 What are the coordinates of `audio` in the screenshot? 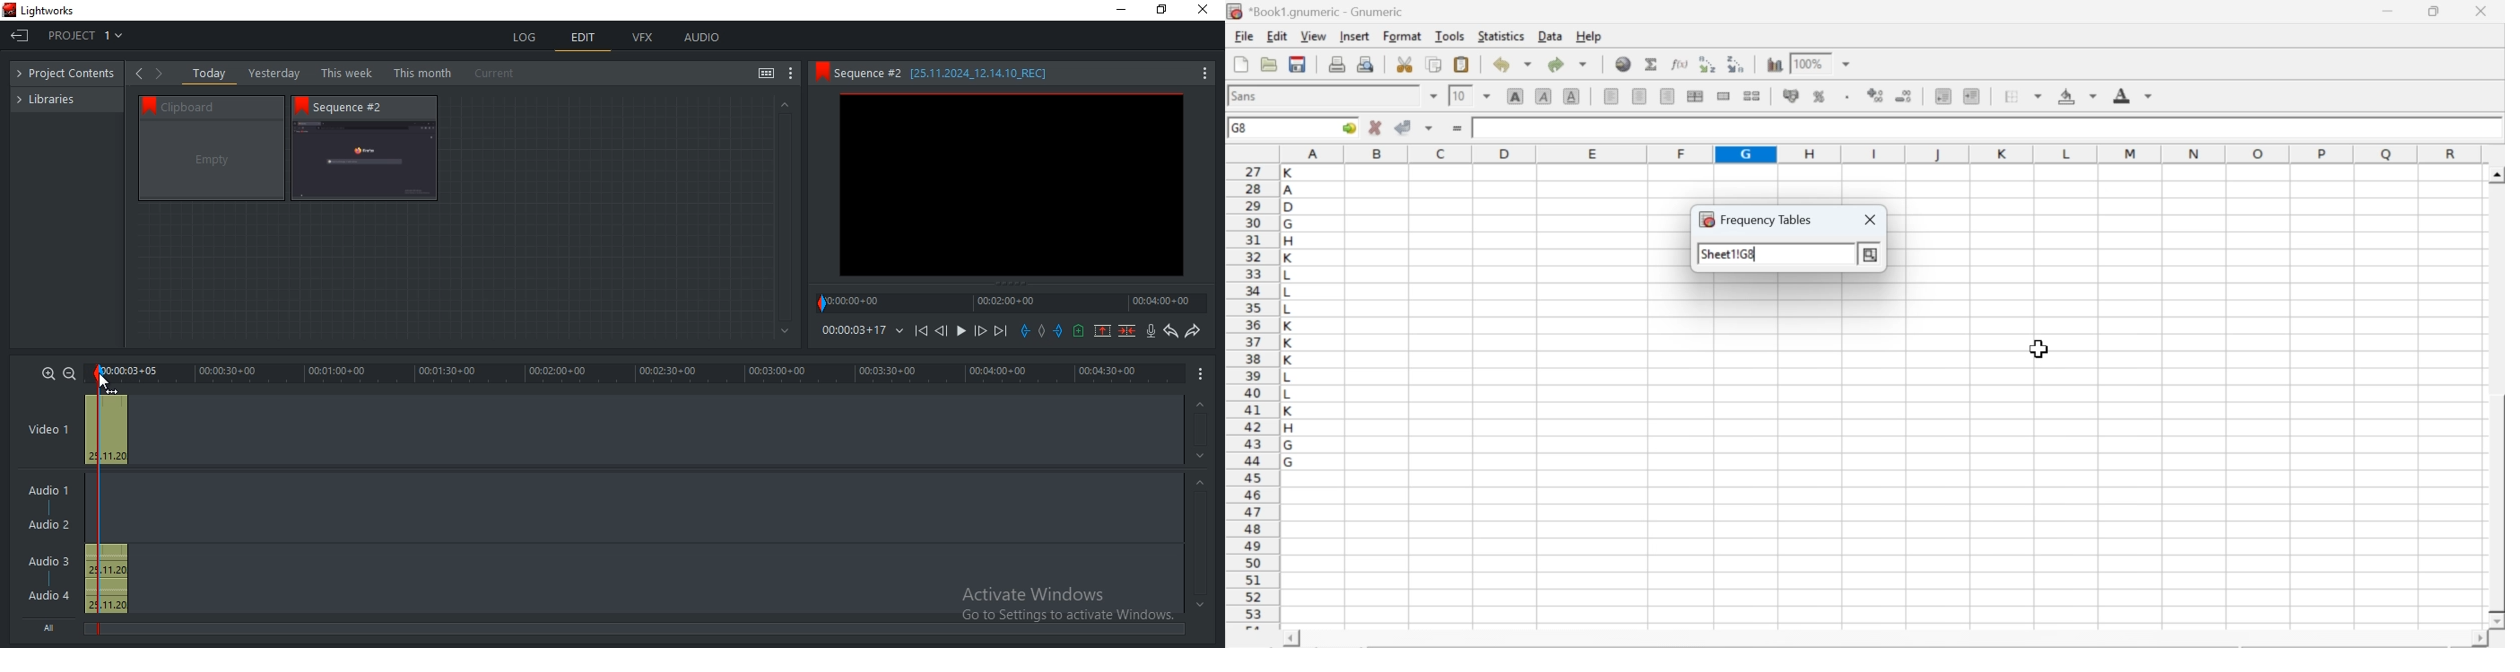 It's located at (702, 37).